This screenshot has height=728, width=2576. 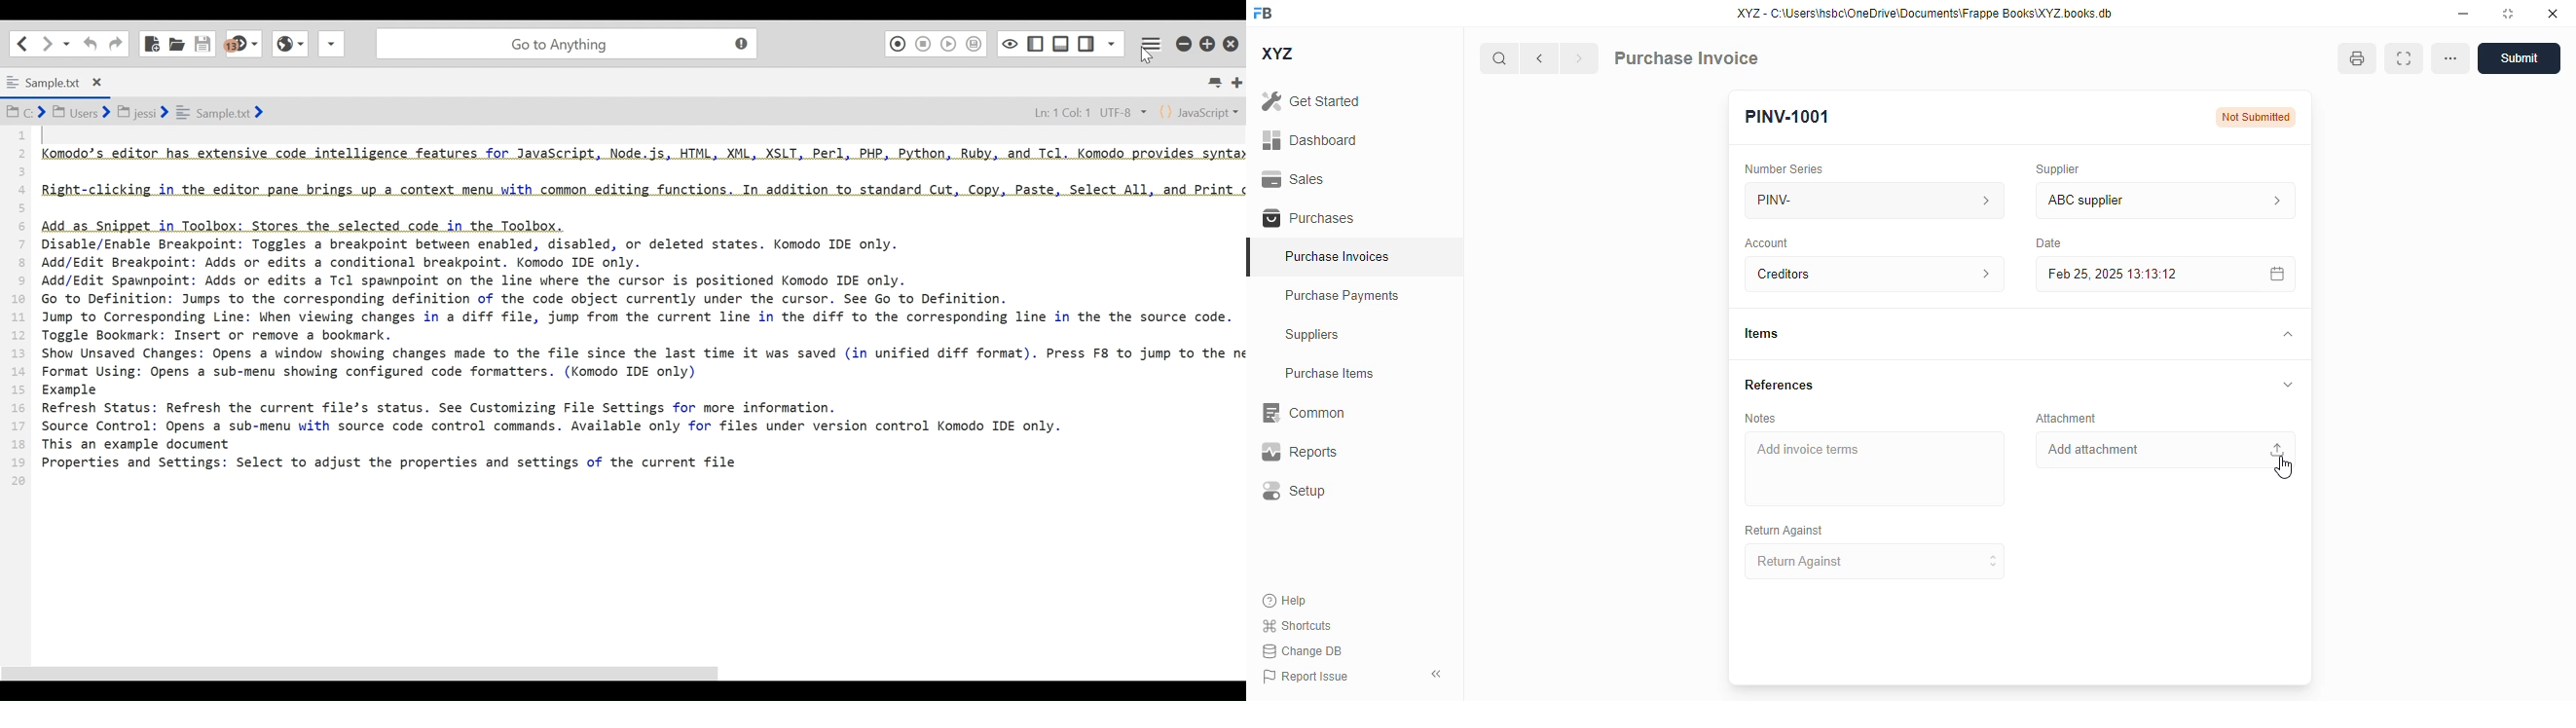 What do you see at coordinates (1208, 42) in the screenshot?
I see `Restore` at bounding box center [1208, 42].